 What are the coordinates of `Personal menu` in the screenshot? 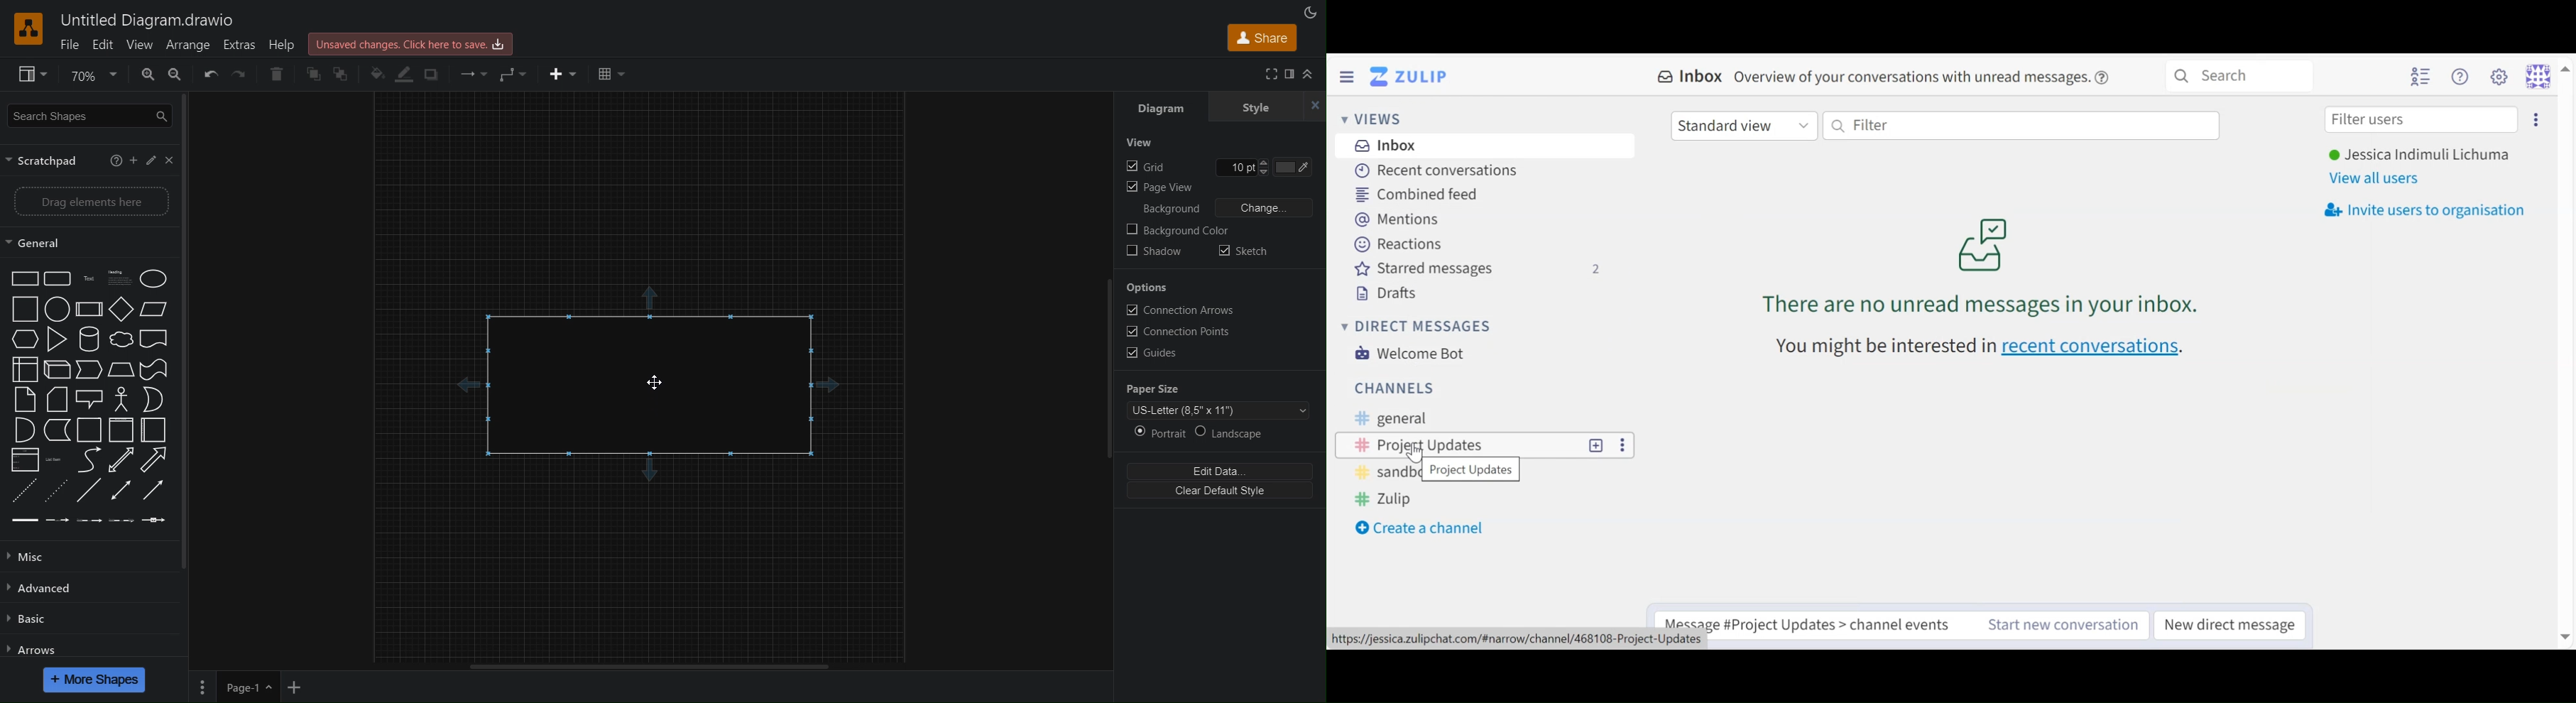 It's located at (2546, 76).